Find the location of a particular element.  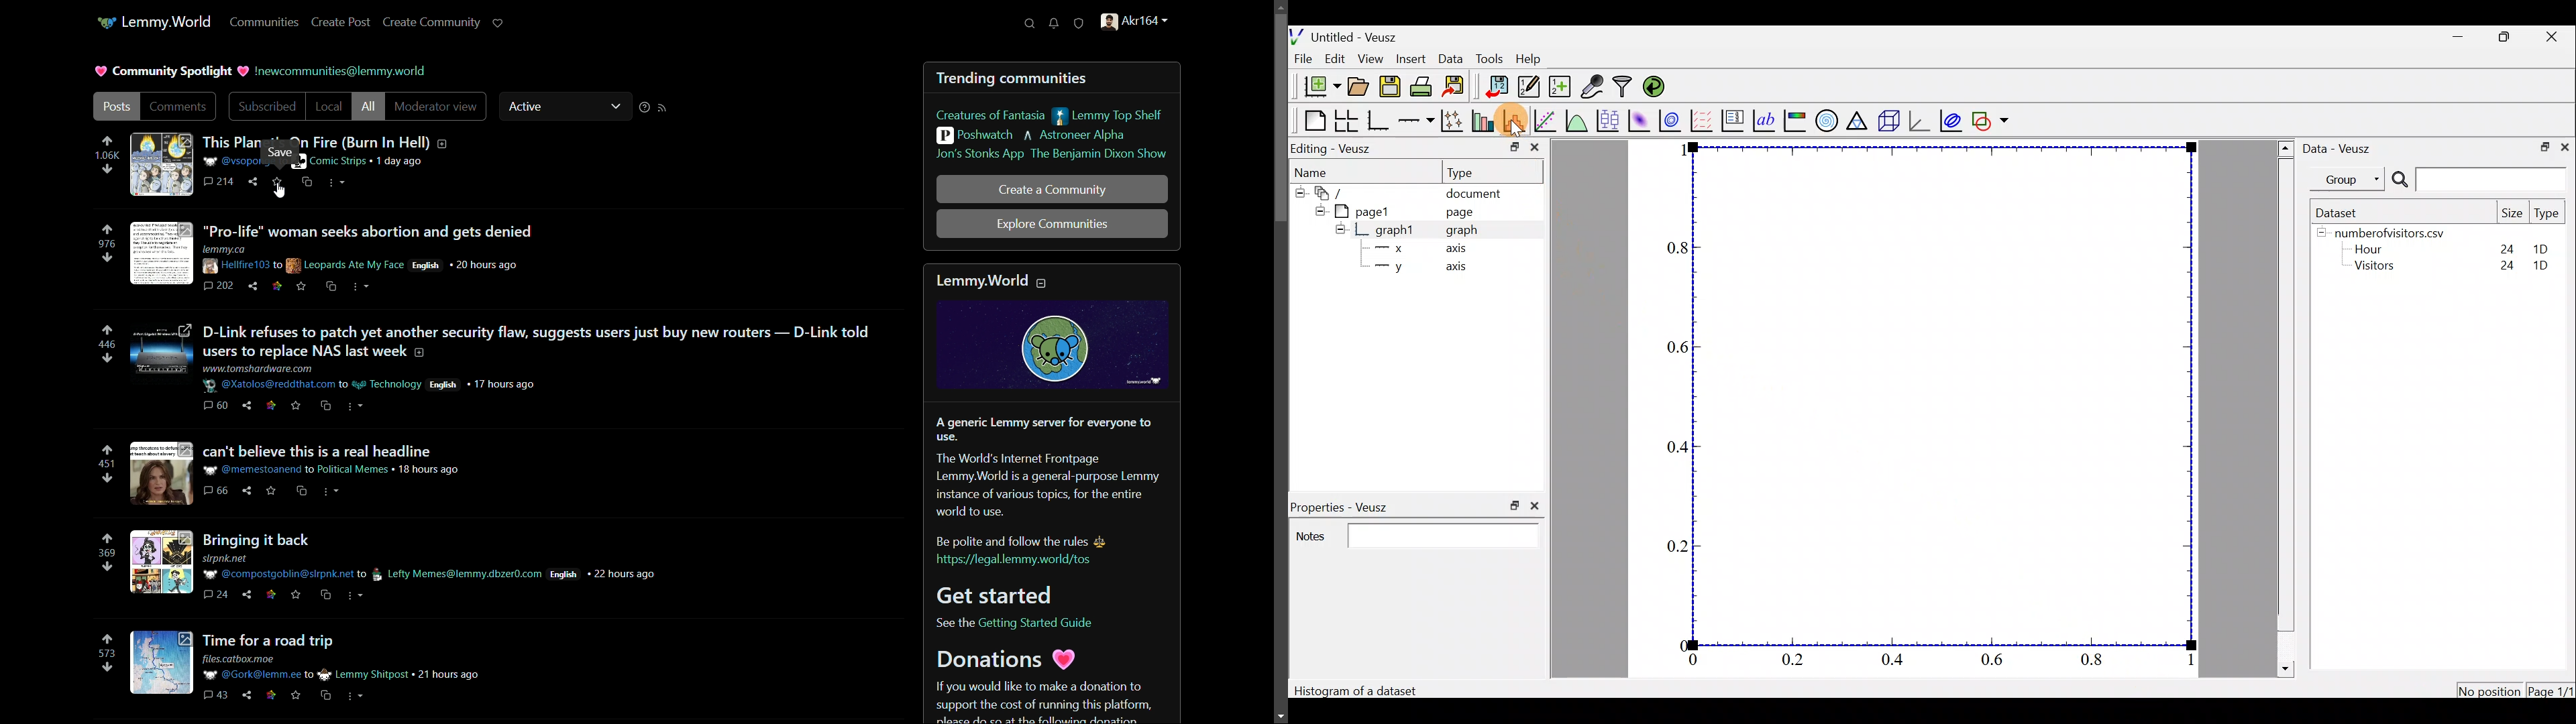

print the document is located at coordinates (1421, 86).